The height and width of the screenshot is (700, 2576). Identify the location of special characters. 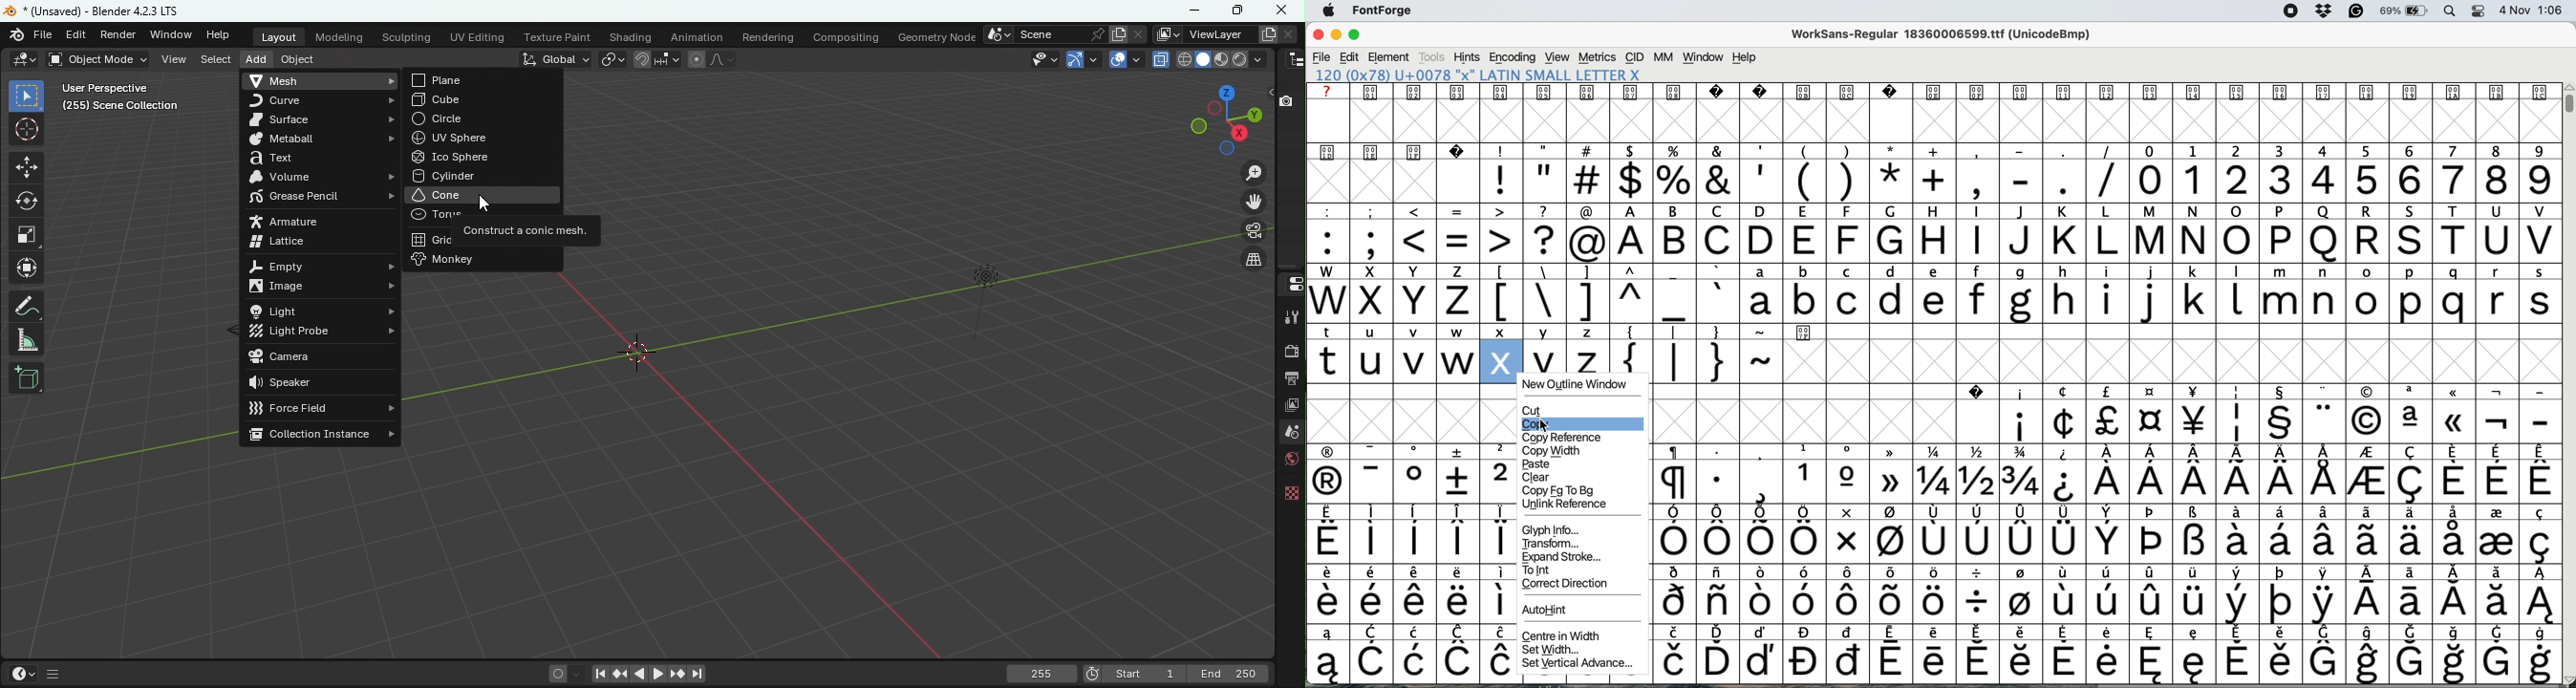
(1412, 663).